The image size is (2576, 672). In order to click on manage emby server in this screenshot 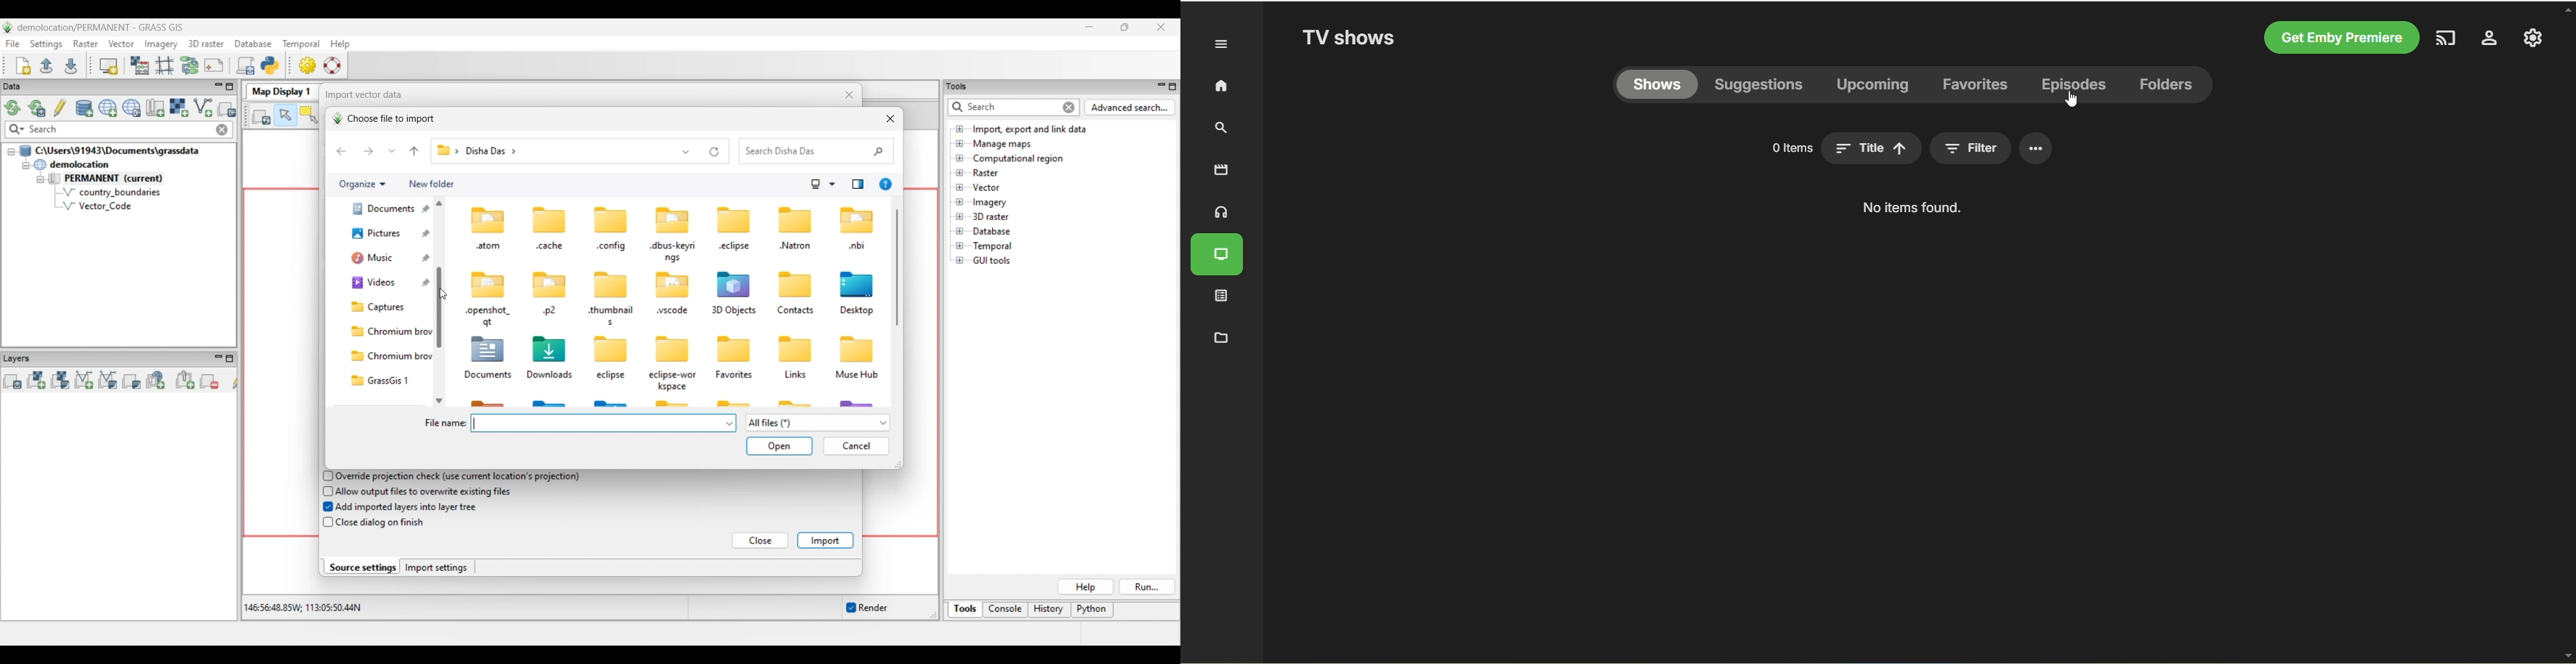, I will do `click(2532, 38)`.